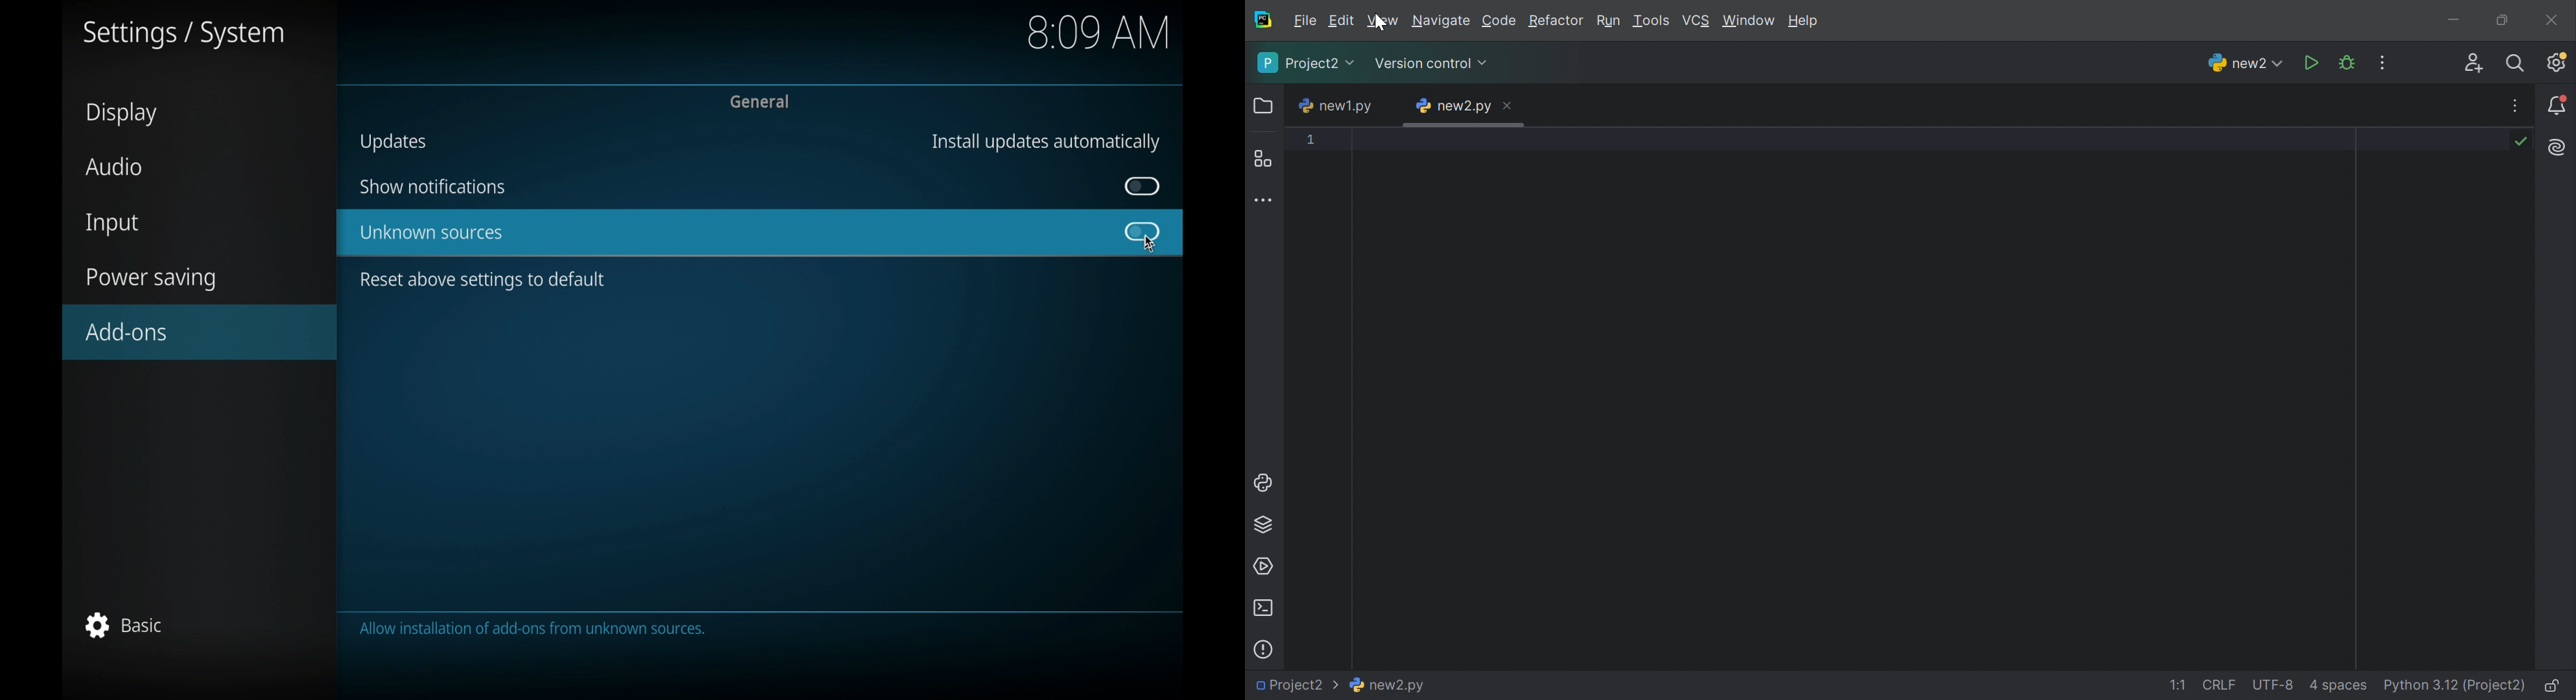 The image size is (2576, 700). I want to click on updates, so click(394, 142).